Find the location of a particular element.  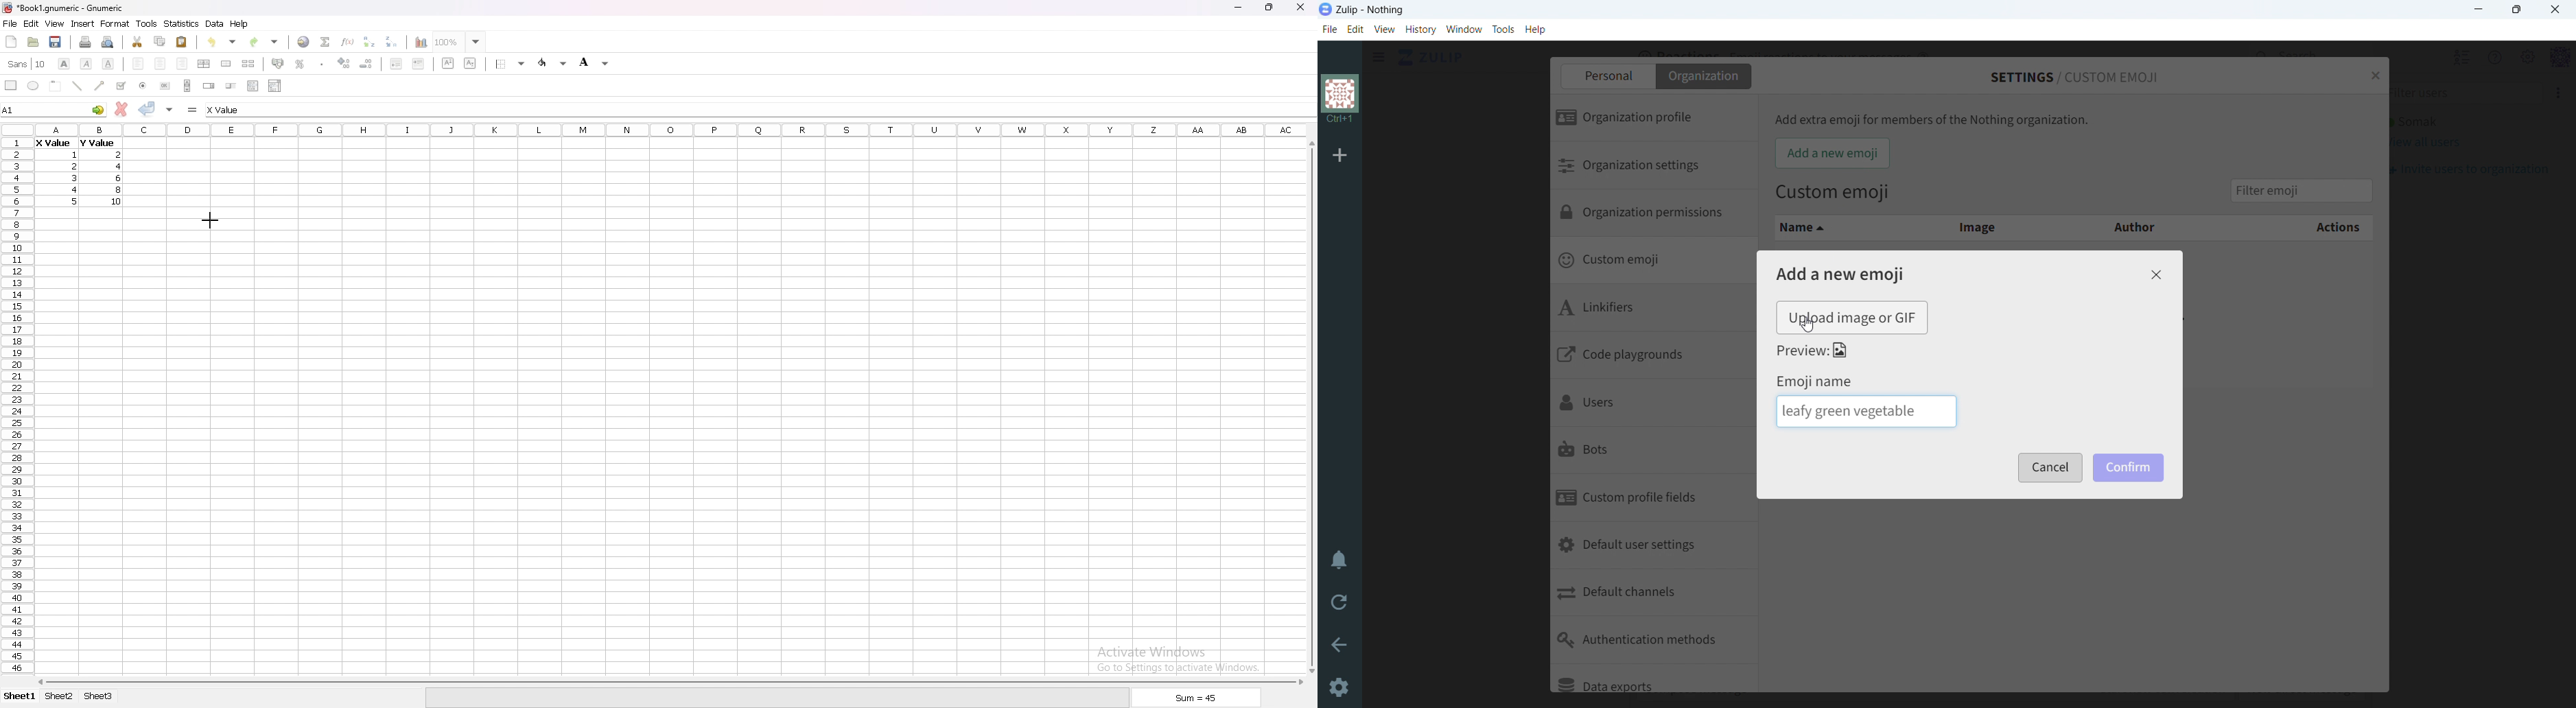

value is located at coordinates (119, 190).